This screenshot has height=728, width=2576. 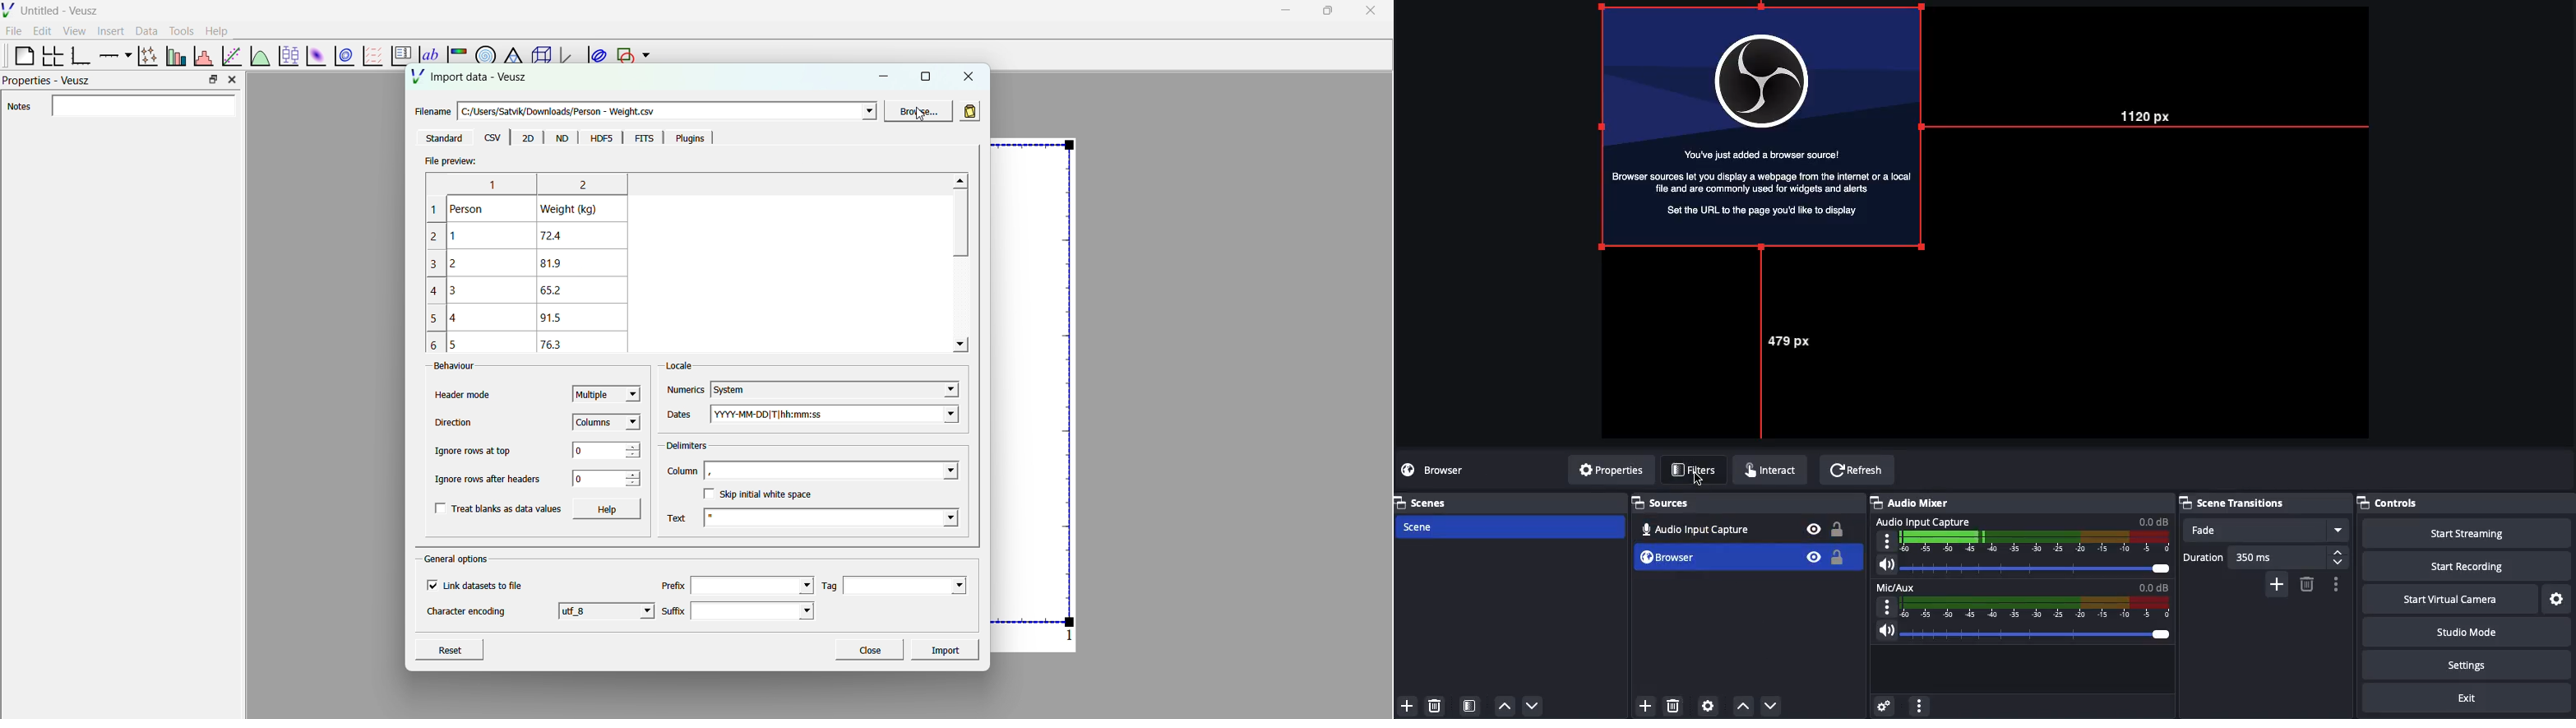 What do you see at coordinates (2023, 598) in the screenshot?
I see `Mic aux` at bounding box center [2023, 598].